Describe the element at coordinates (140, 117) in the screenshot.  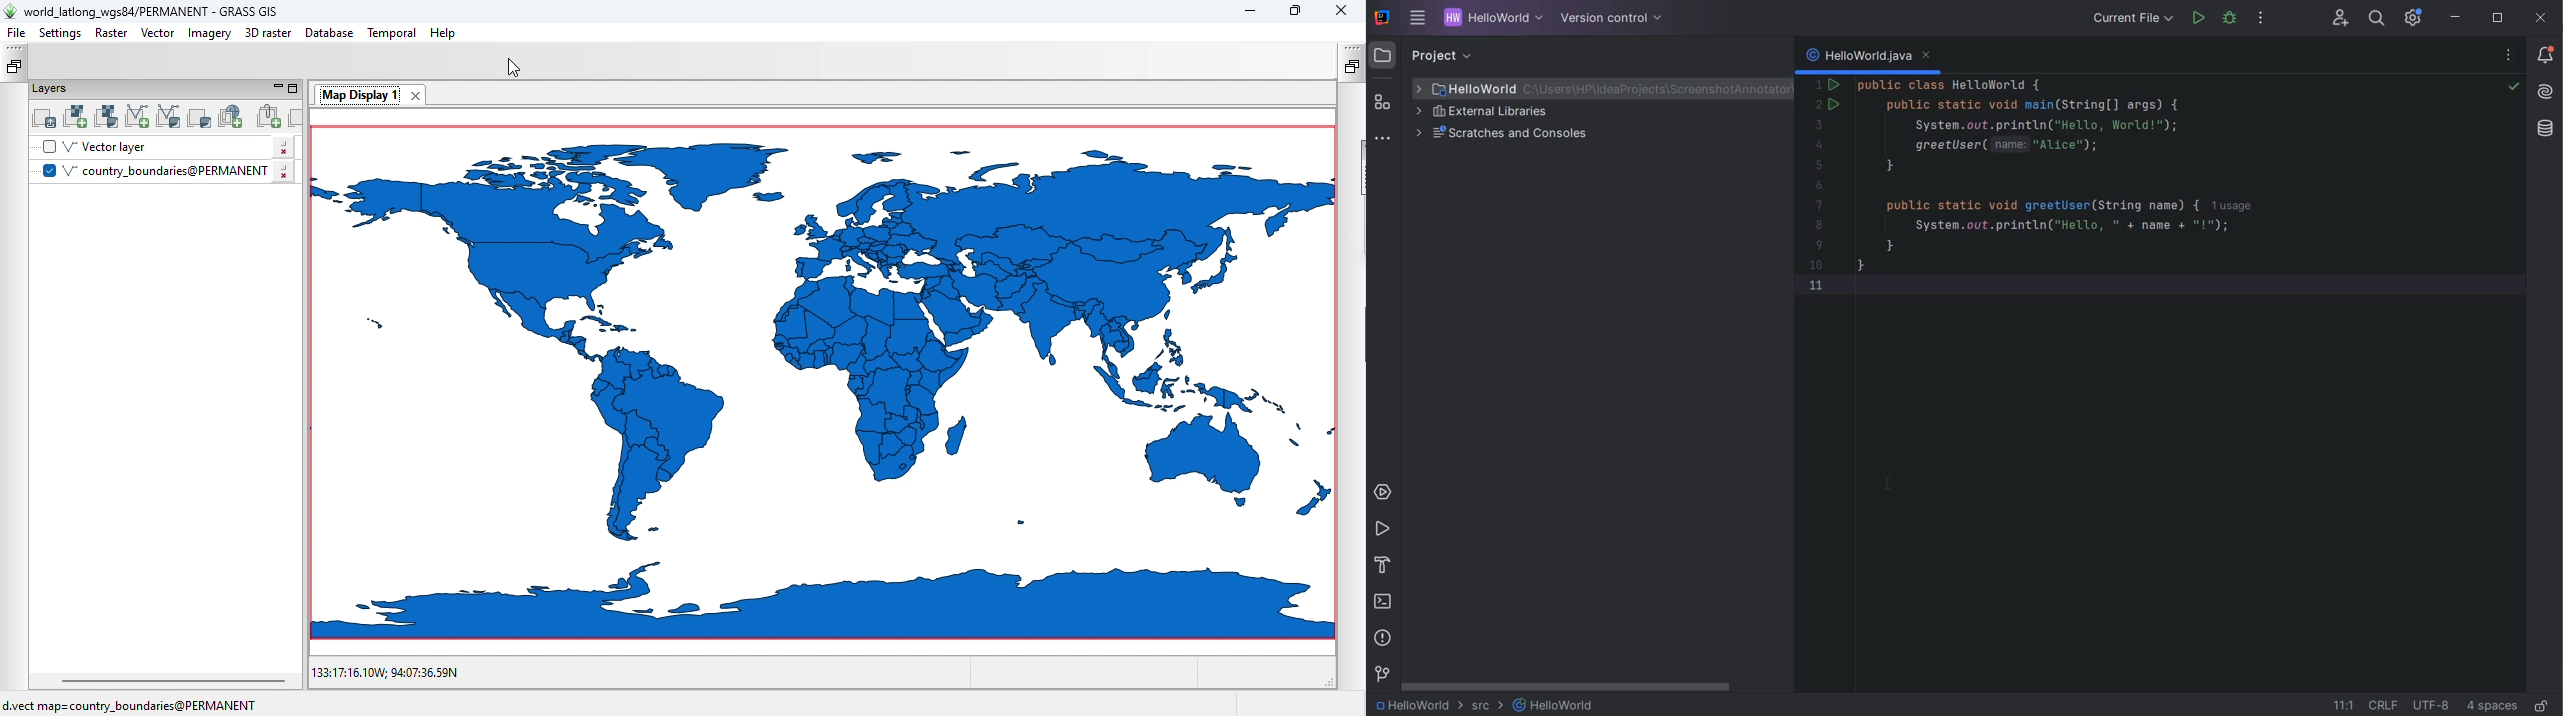
I see `Add vector map layer` at that location.